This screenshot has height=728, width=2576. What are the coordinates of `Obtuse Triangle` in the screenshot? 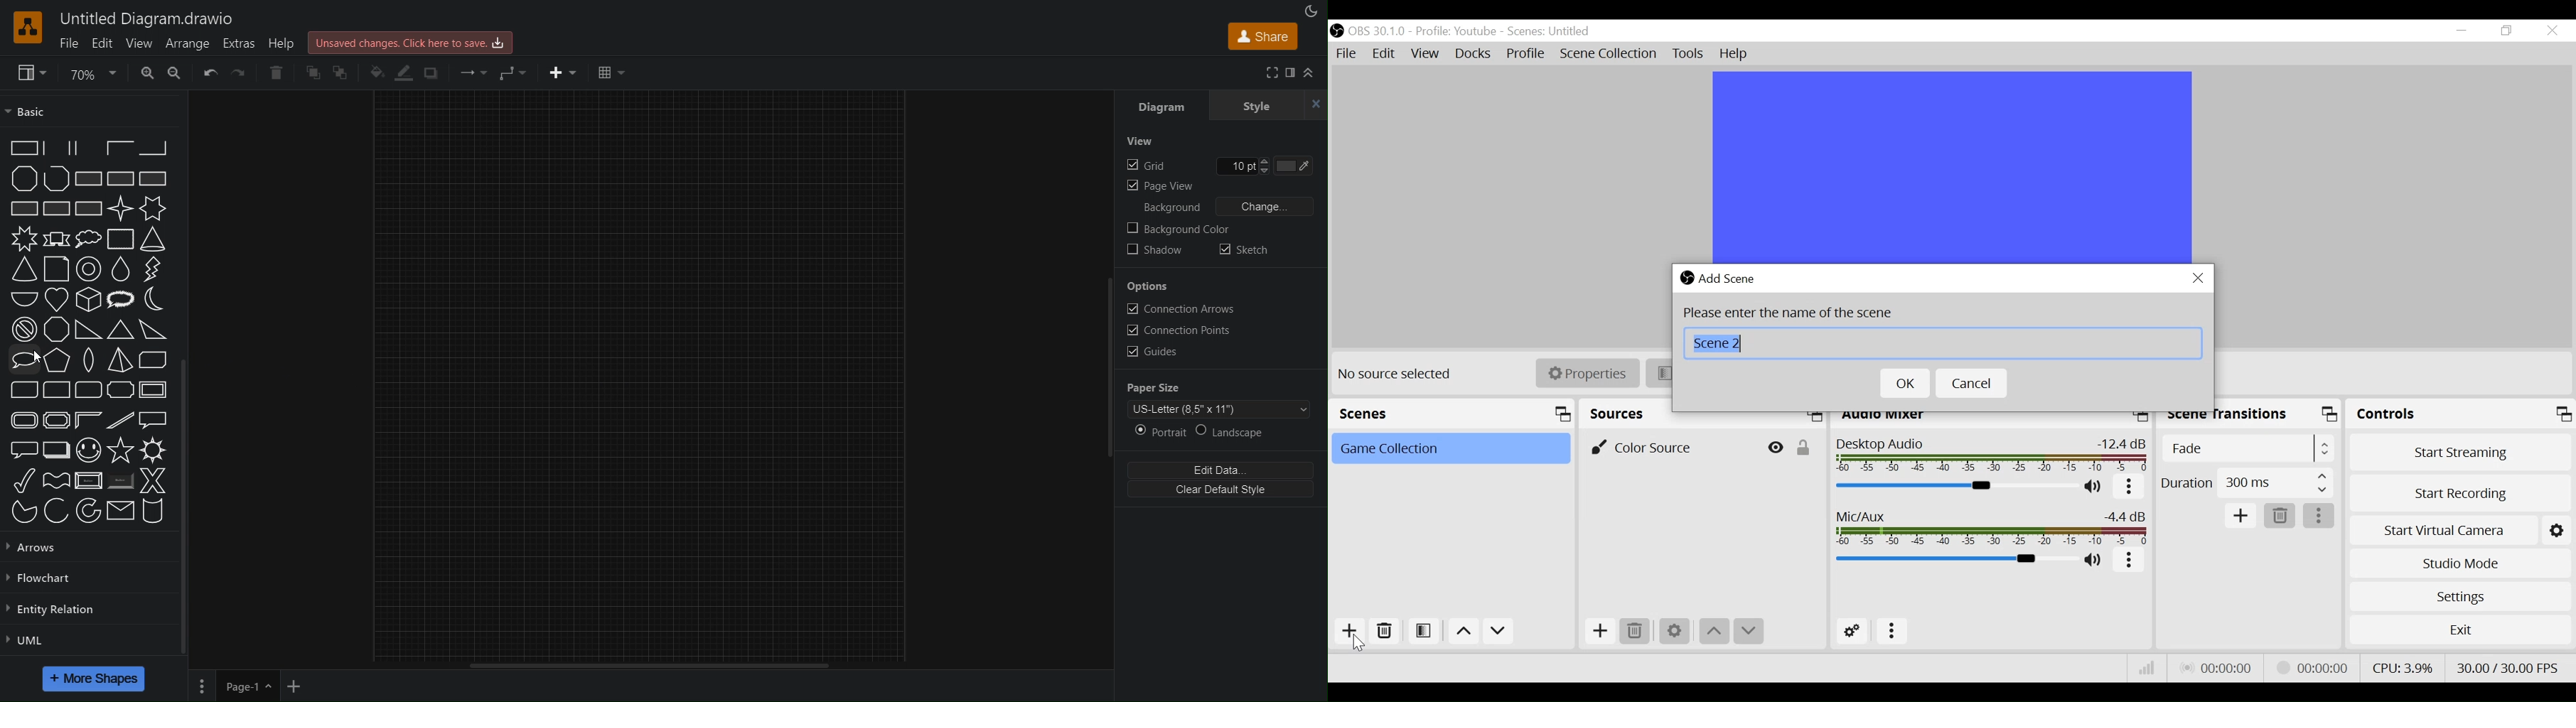 It's located at (153, 330).